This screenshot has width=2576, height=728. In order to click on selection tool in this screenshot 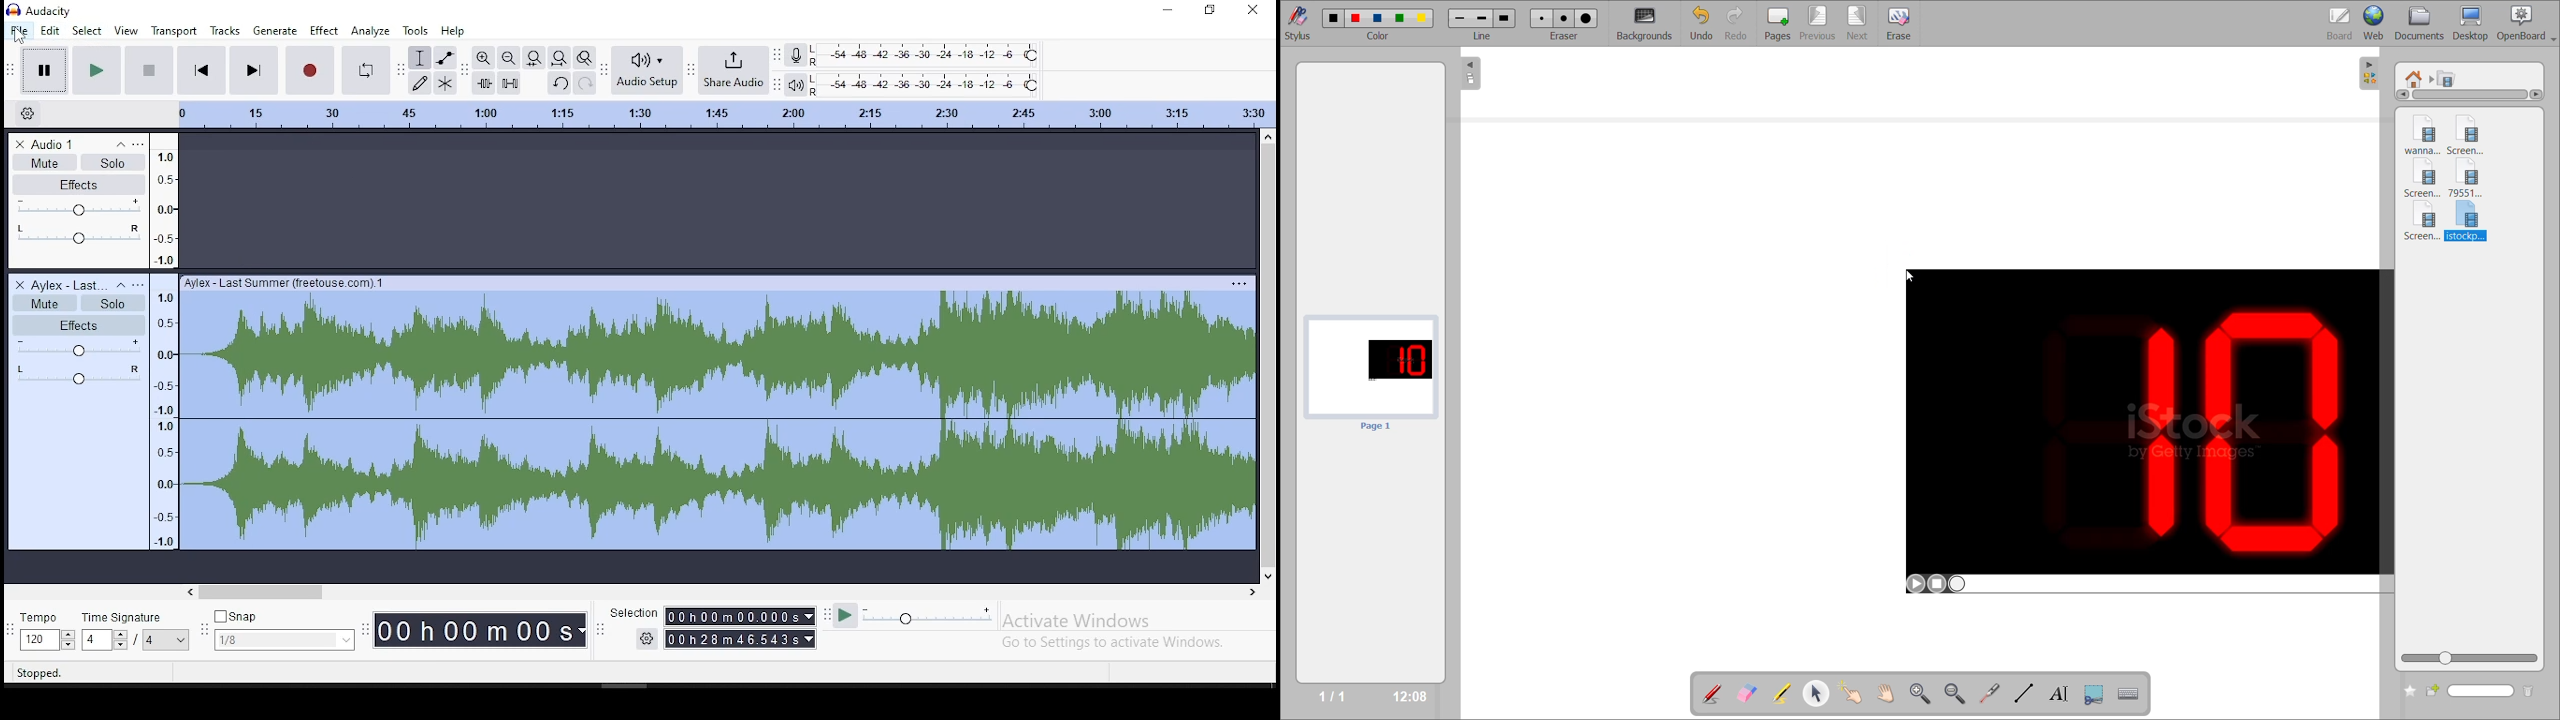, I will do `click(420, 58)`.